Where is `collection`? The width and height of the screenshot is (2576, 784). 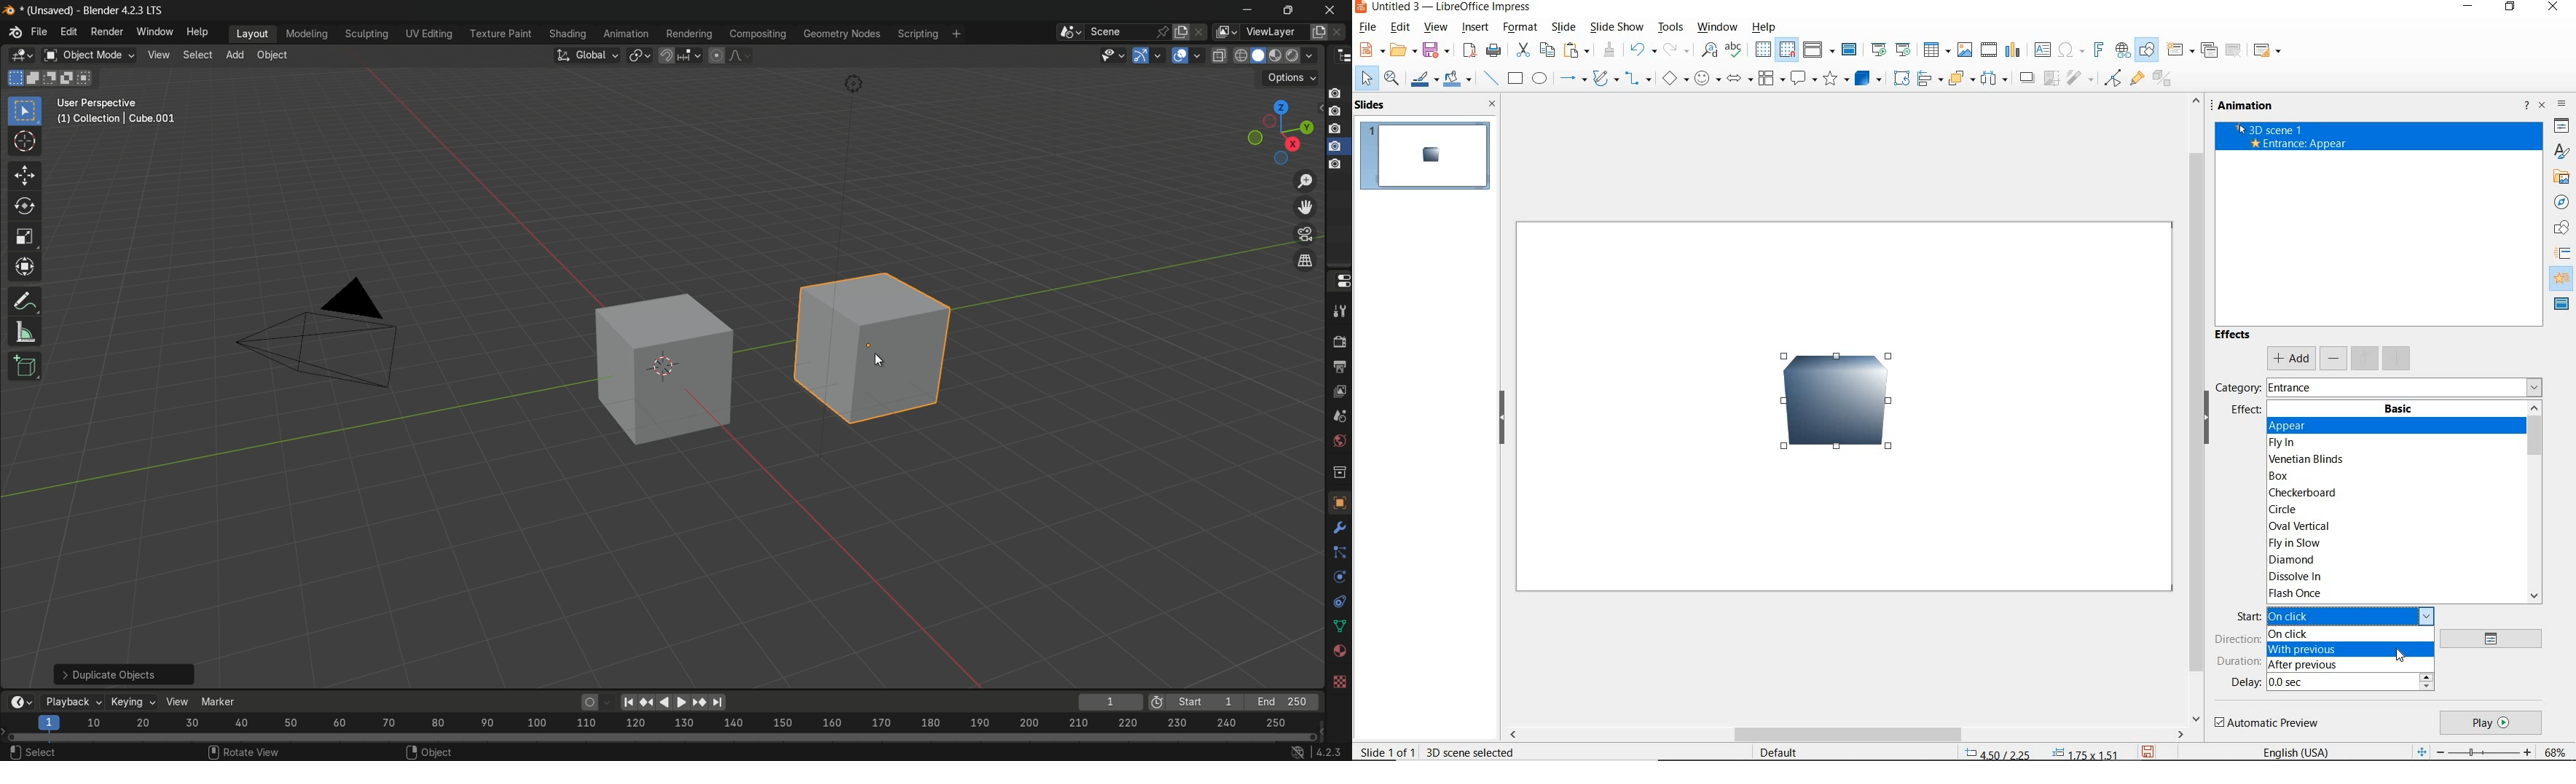 collection is located at coordinates (1339, 472).